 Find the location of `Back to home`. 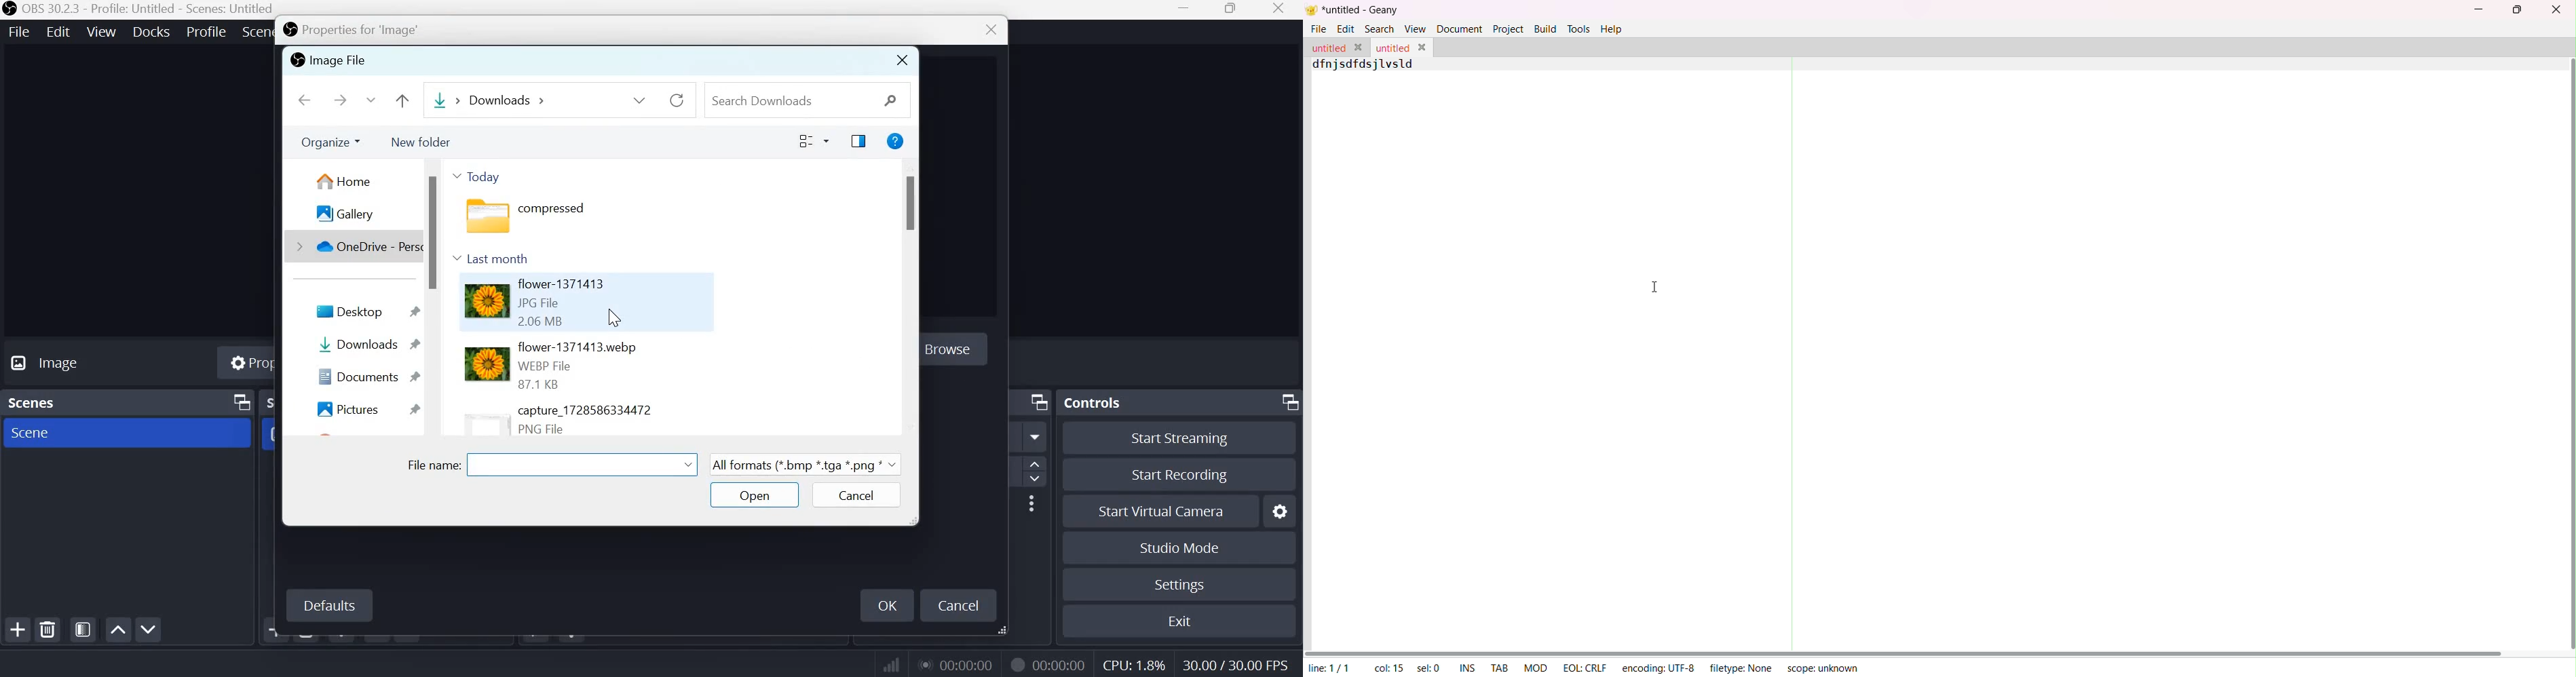

Back to home is located at coordinates (303, 100).